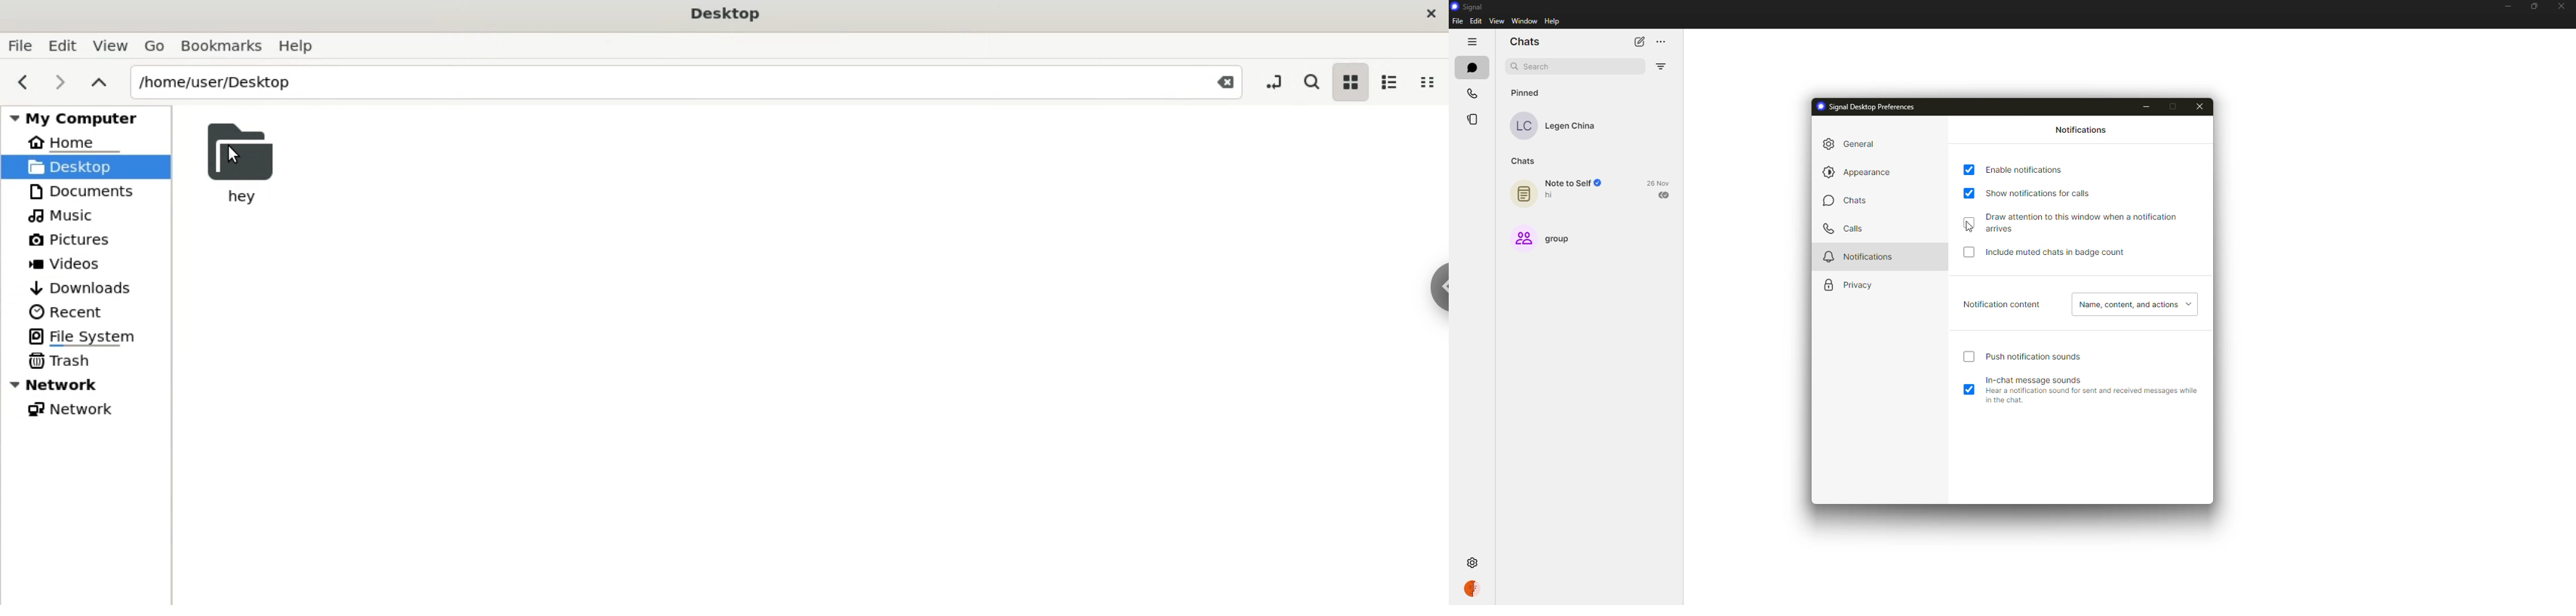 This screenshot has height=616, width=2576. What do you see at coordinates (241, 161) in the screenshot?
I see `hey` at bounding box center [241, 161].